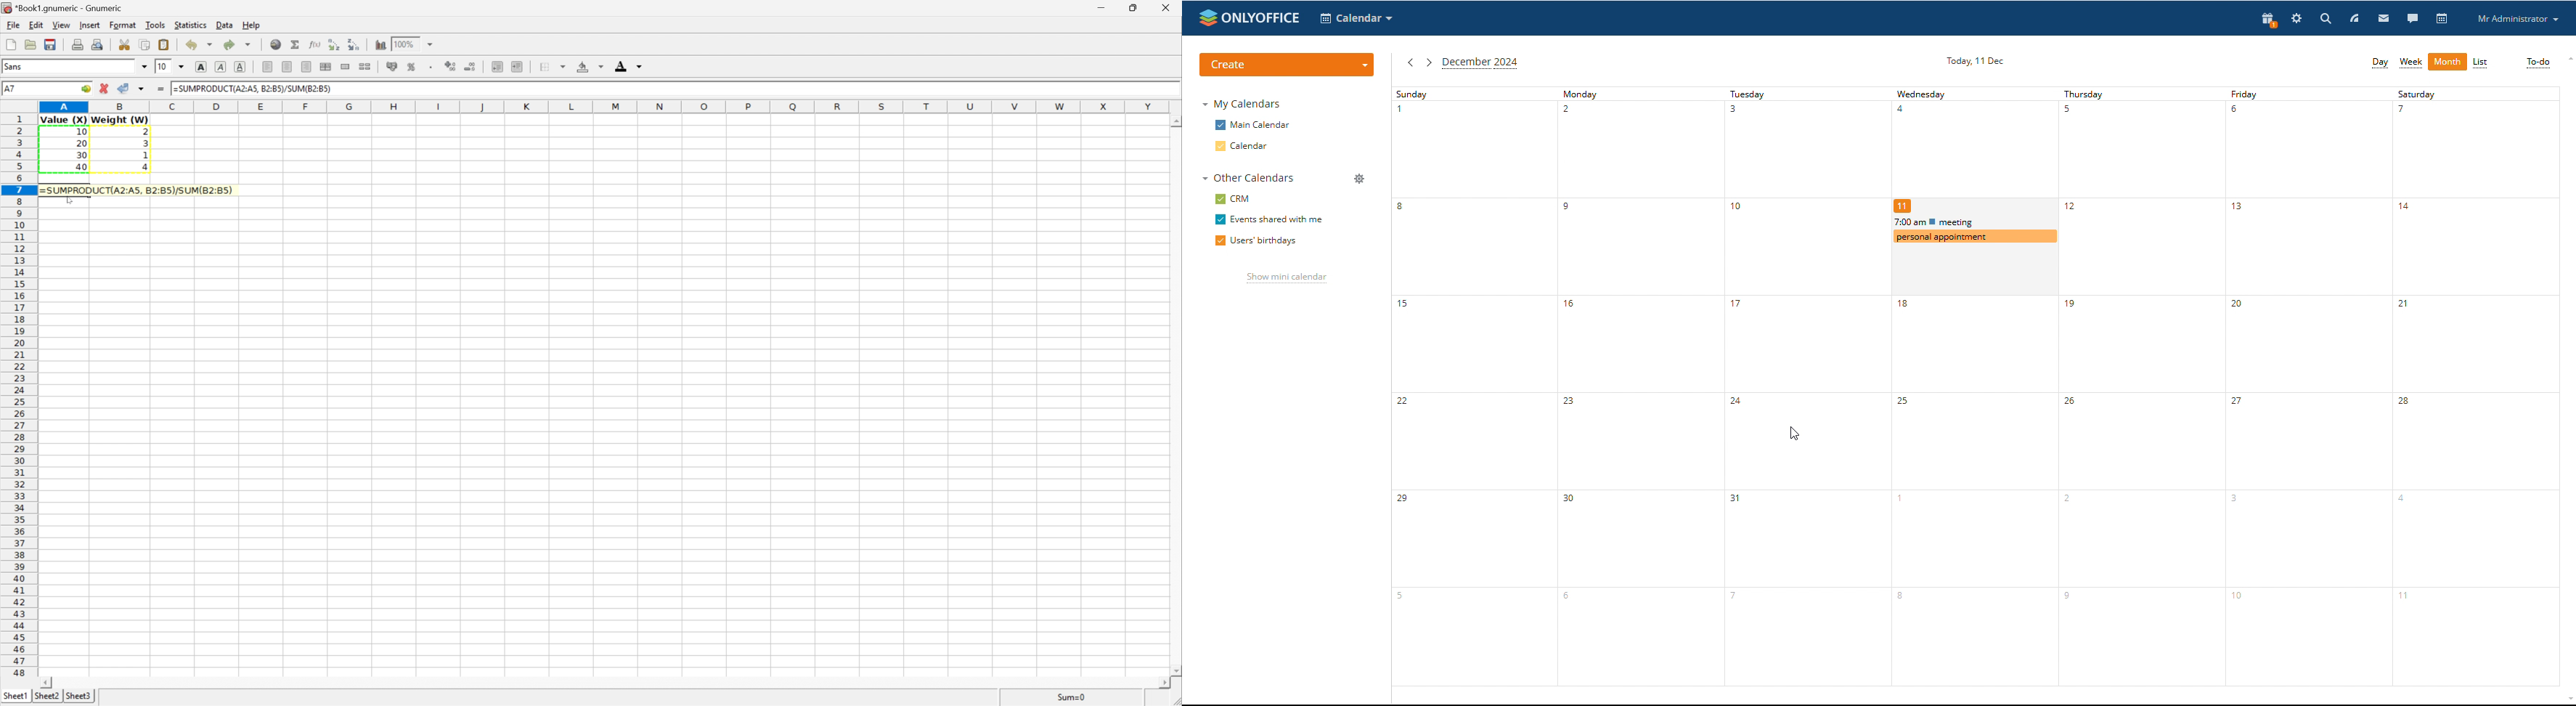 The image size is (2576, 728). Describe the element at coordinates (15, 696) in the screenshot. I see `Sheet1` at that location.